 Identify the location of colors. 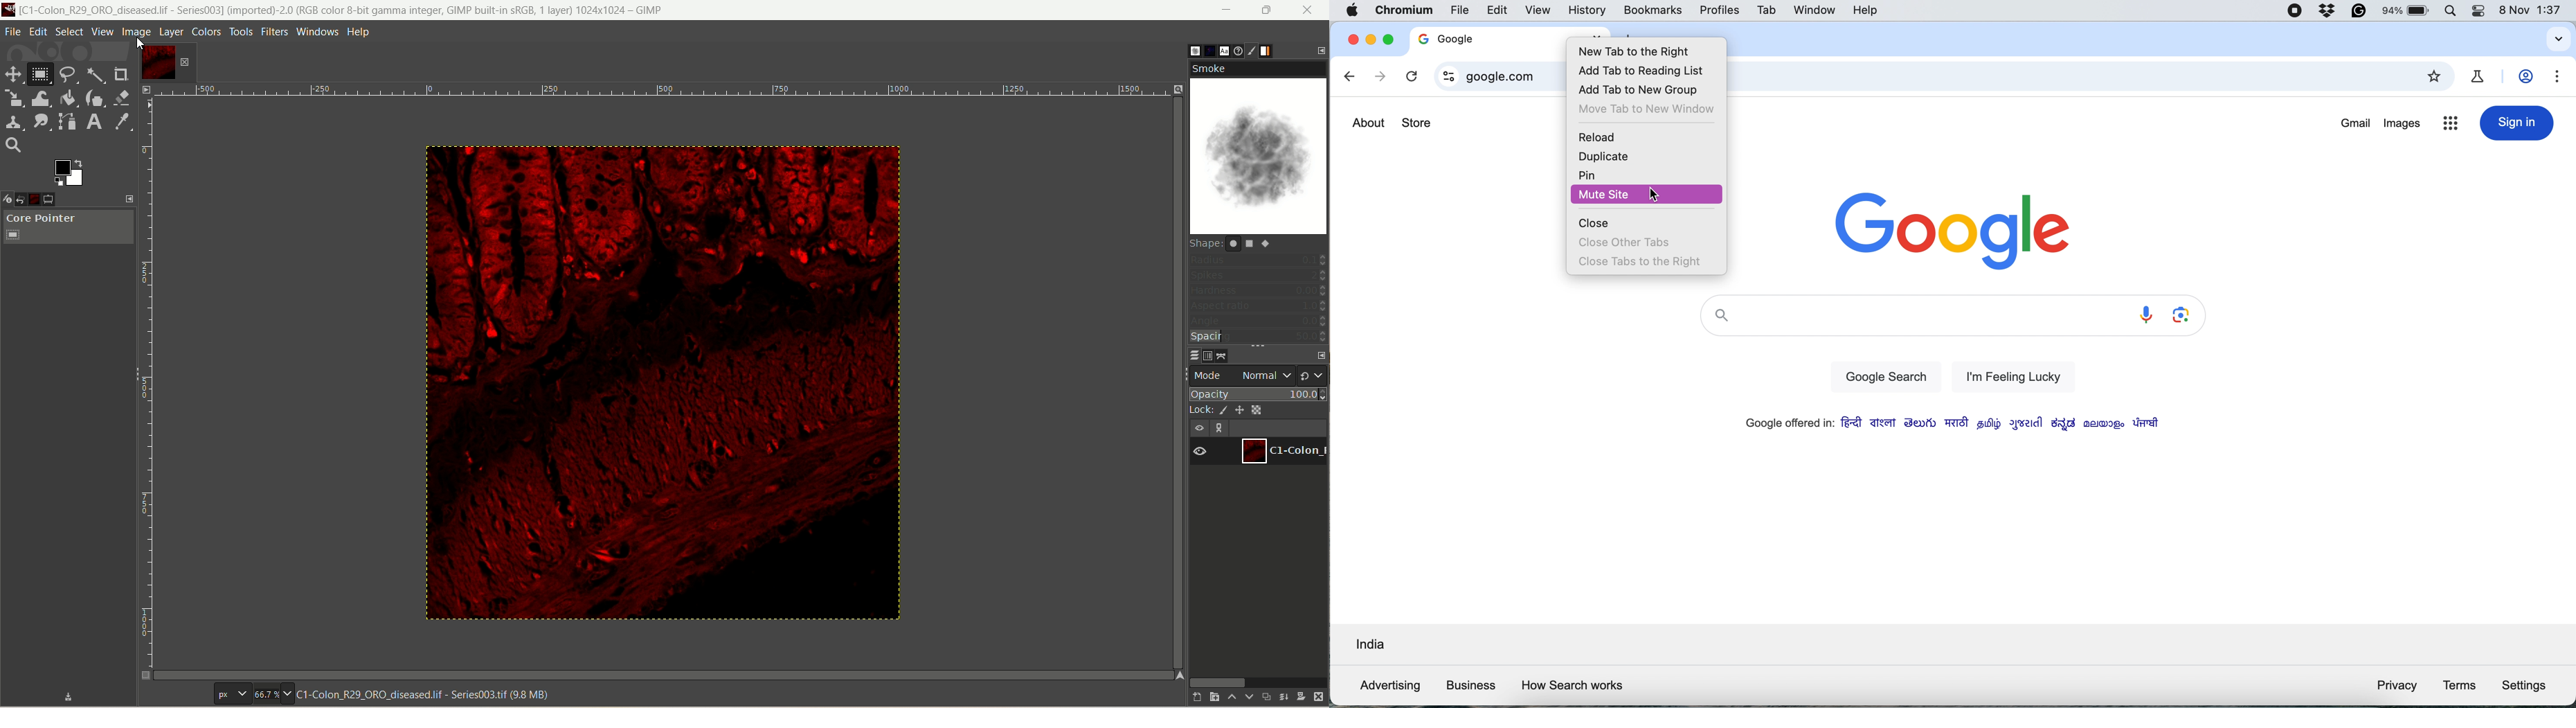
(207, 32).